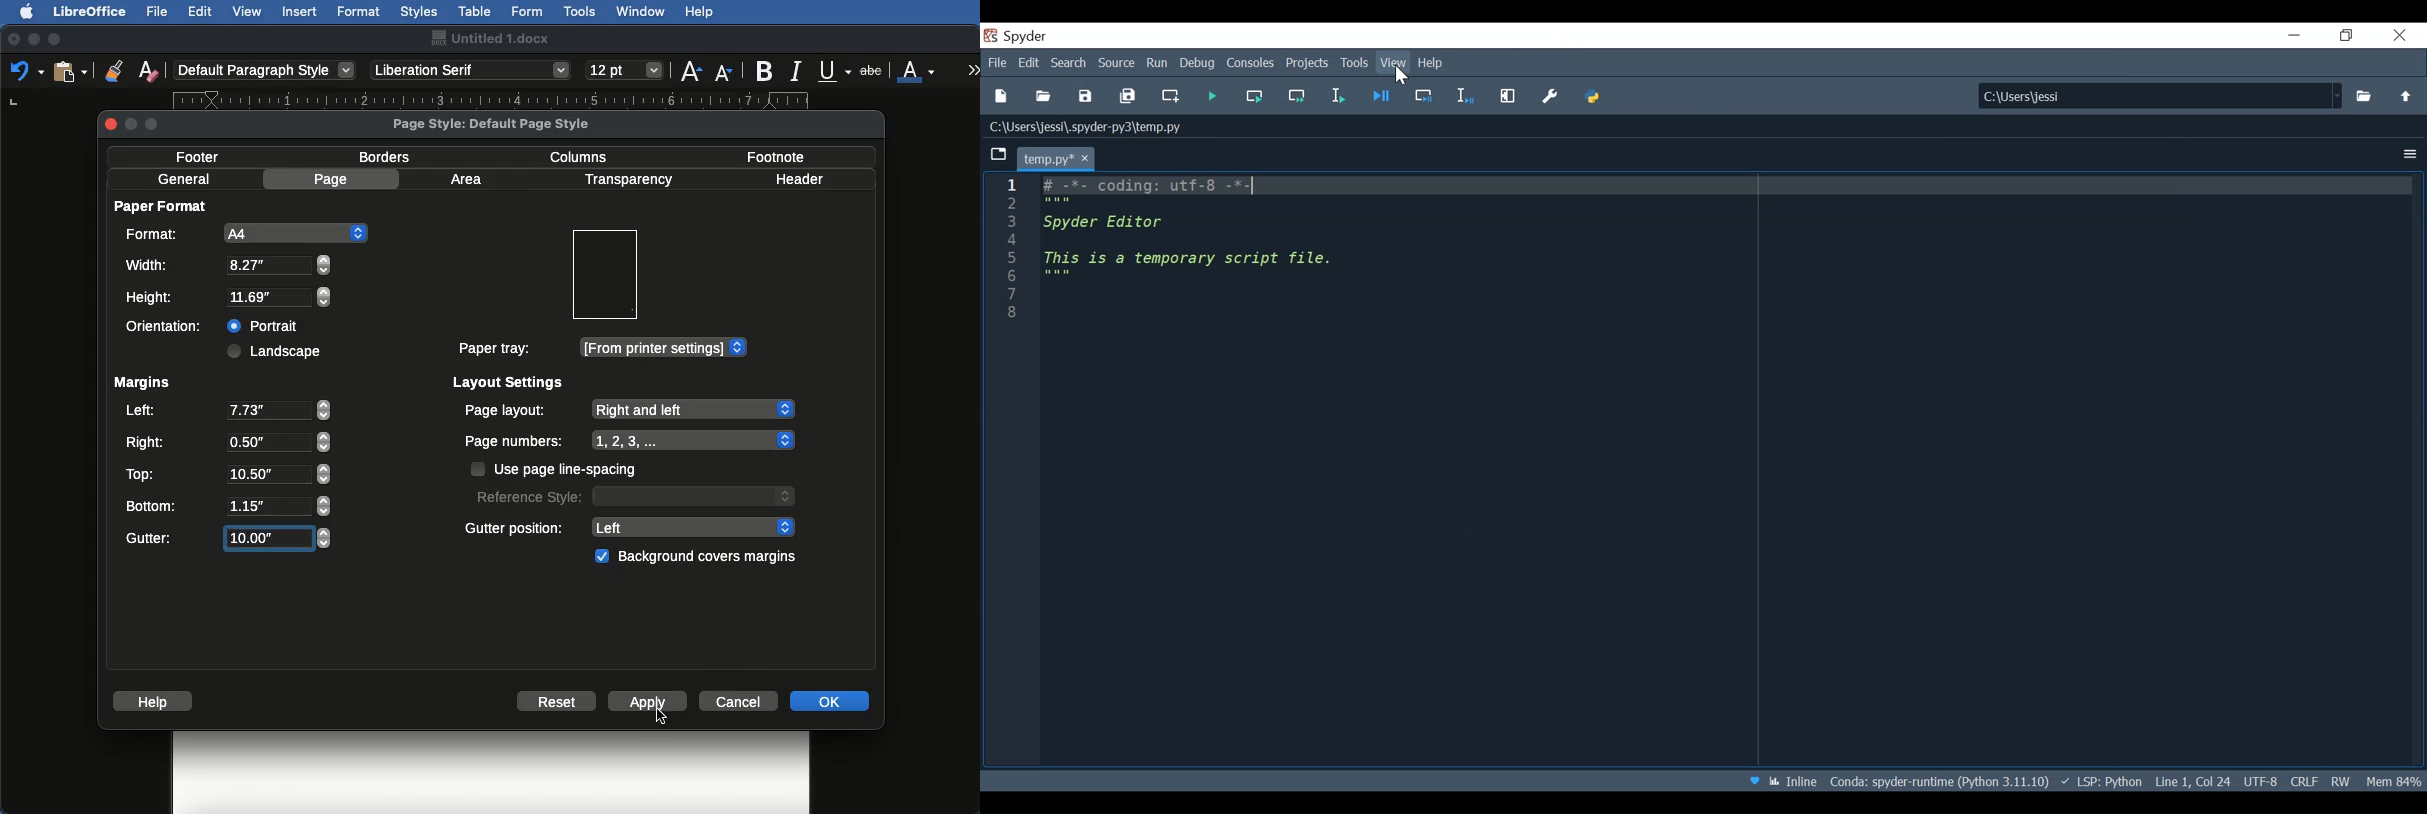 The height and width of the screenshot is (840, 2436). Describe the element at coordinates (633, 495) in the screenshot. I see `Reference style` at that location.